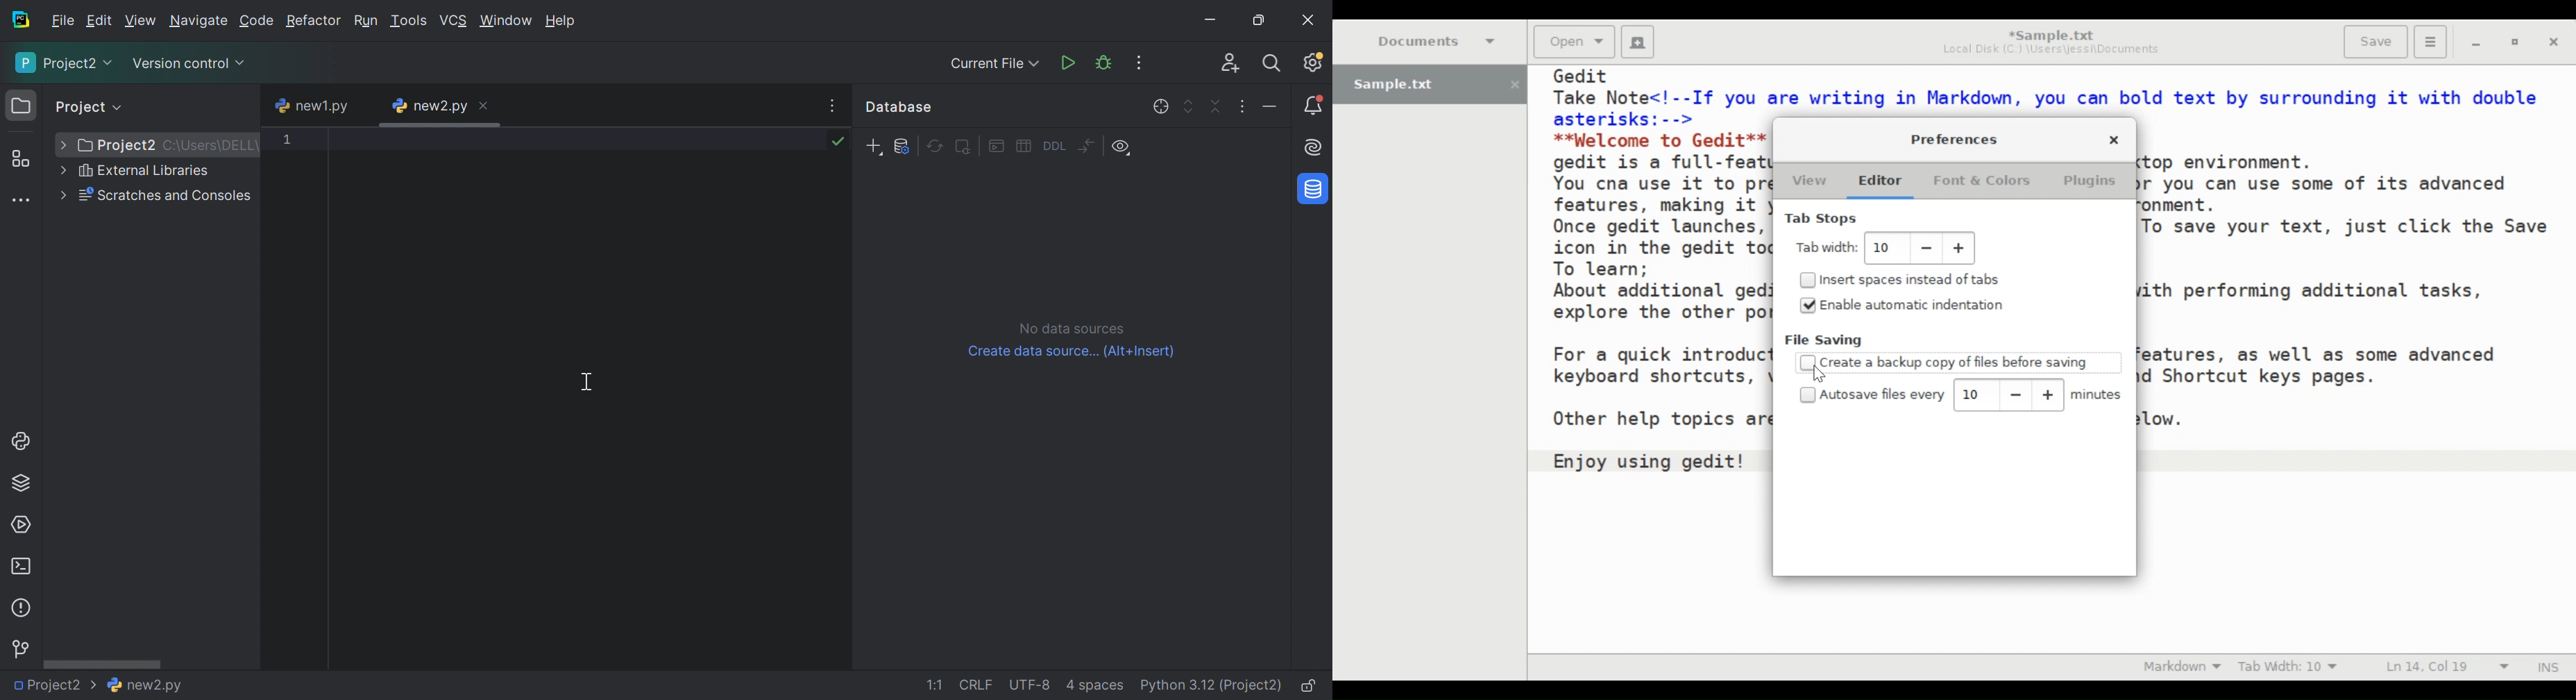  Describe the element at coordinates (65, 145) in the screenshot. I see `More` at that location.